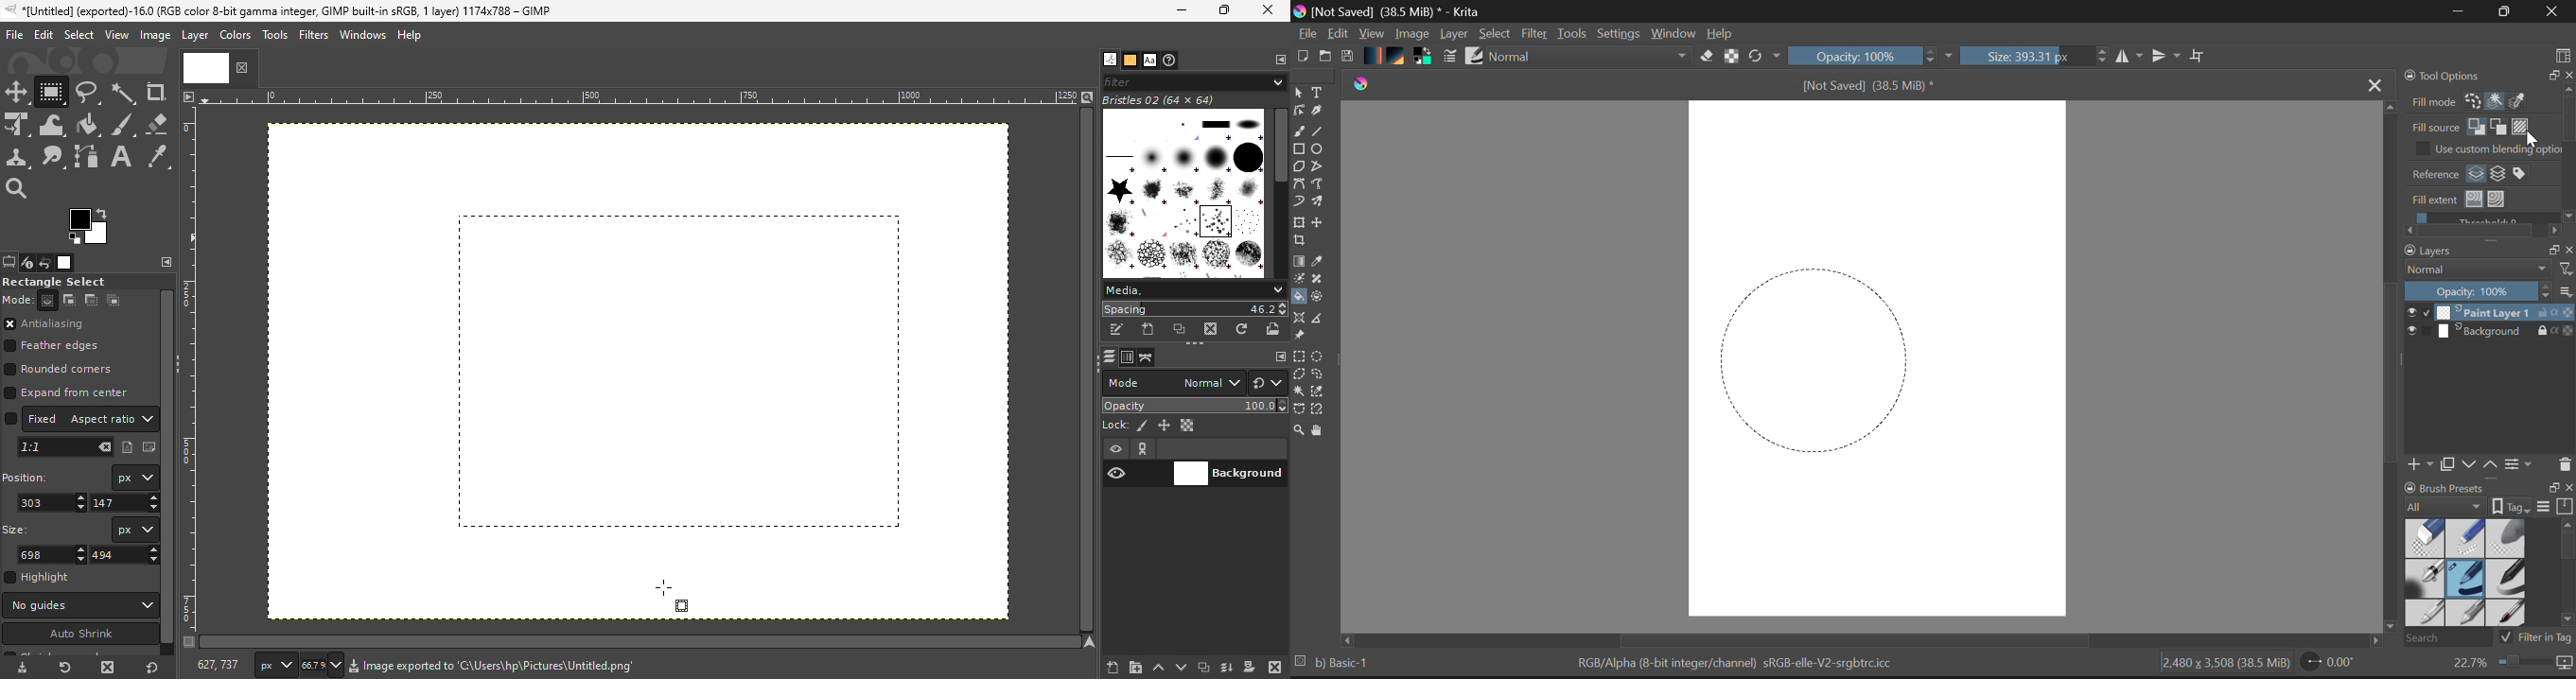 The height and width of the screenshot is (700, 2576). I want to click on Magnetic Selection, so click(1322, 410).